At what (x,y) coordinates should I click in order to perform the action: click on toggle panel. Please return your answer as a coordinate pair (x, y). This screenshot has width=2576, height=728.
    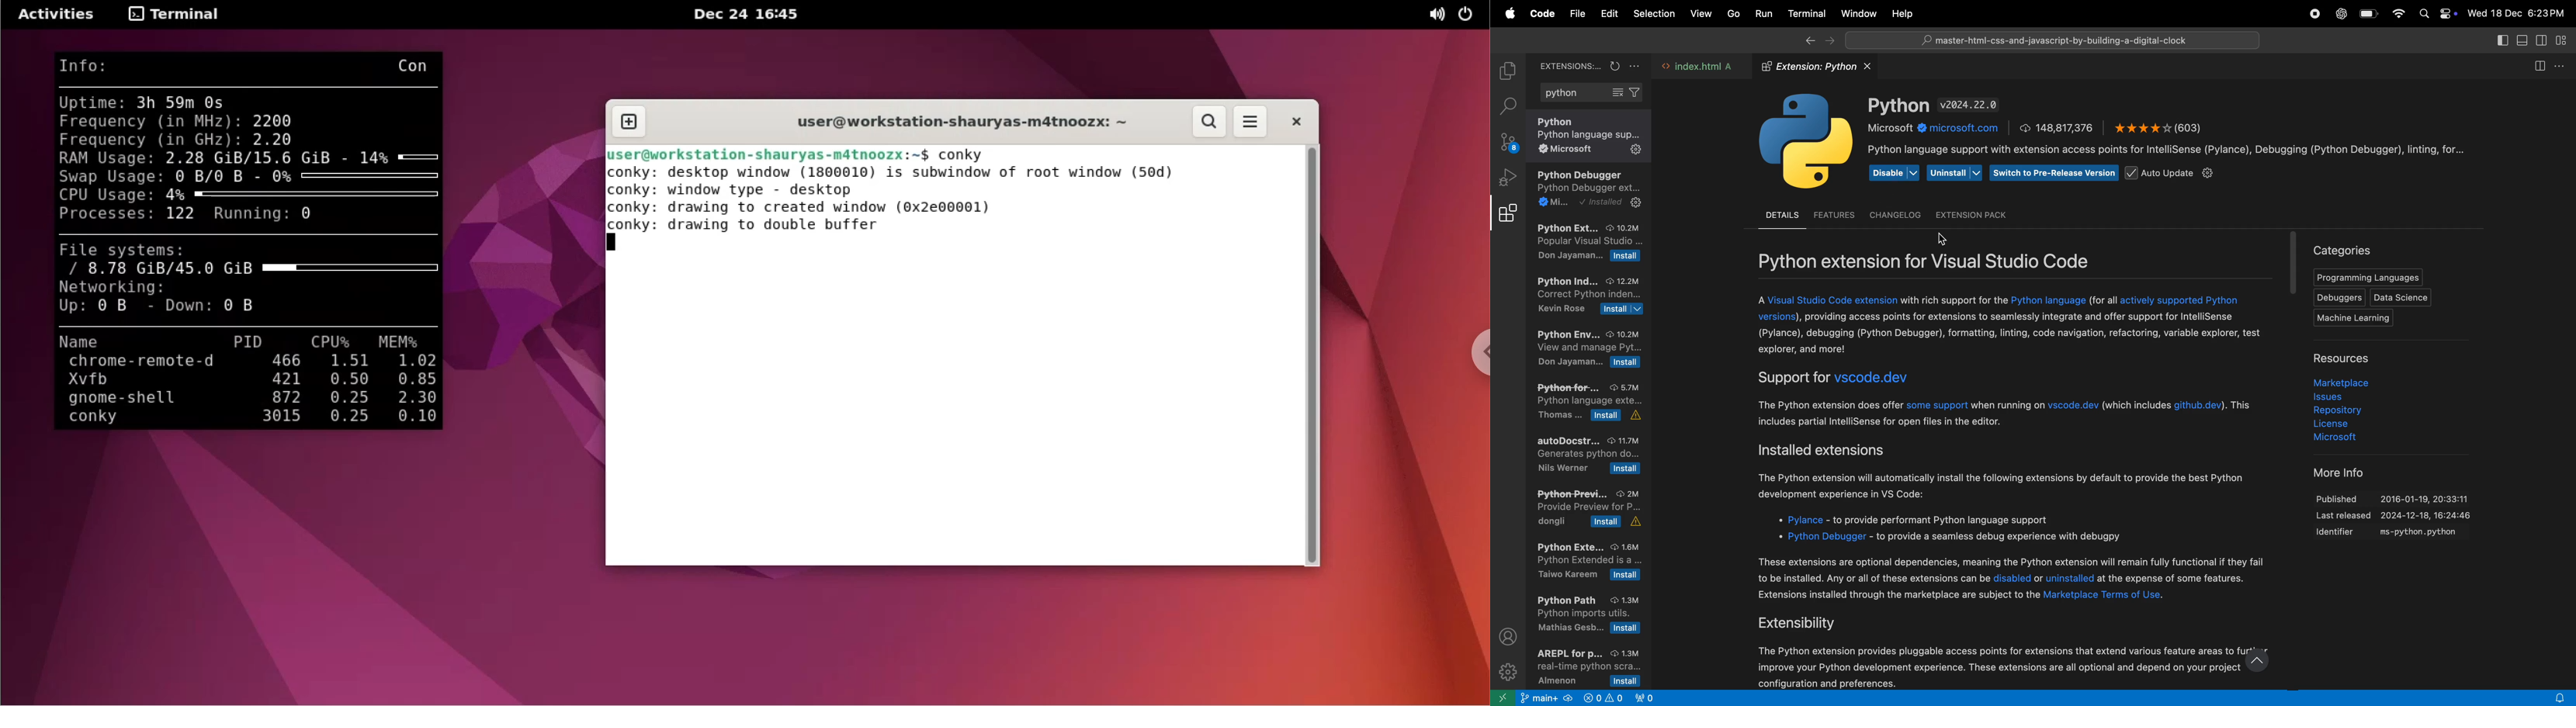
    Looking at the image, I should click on (2523, 41).